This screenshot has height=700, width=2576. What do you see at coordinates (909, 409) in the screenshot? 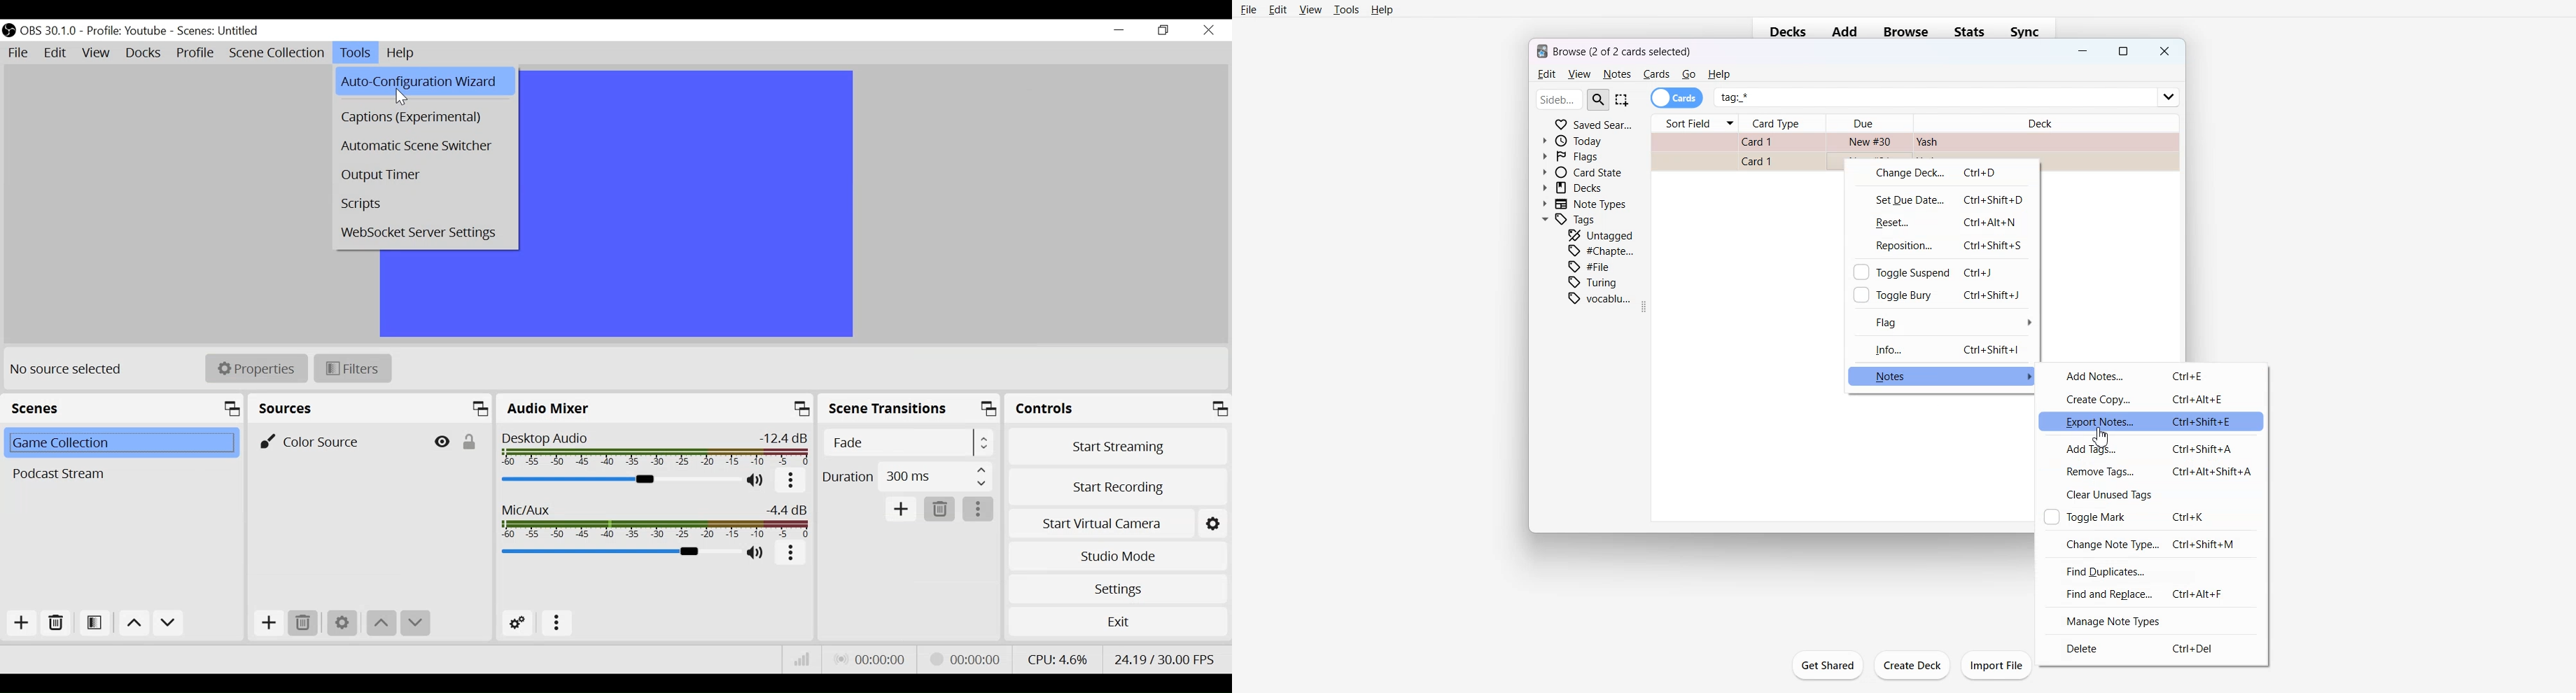
I see `Scene Transition` at bounding box center [909, 409].